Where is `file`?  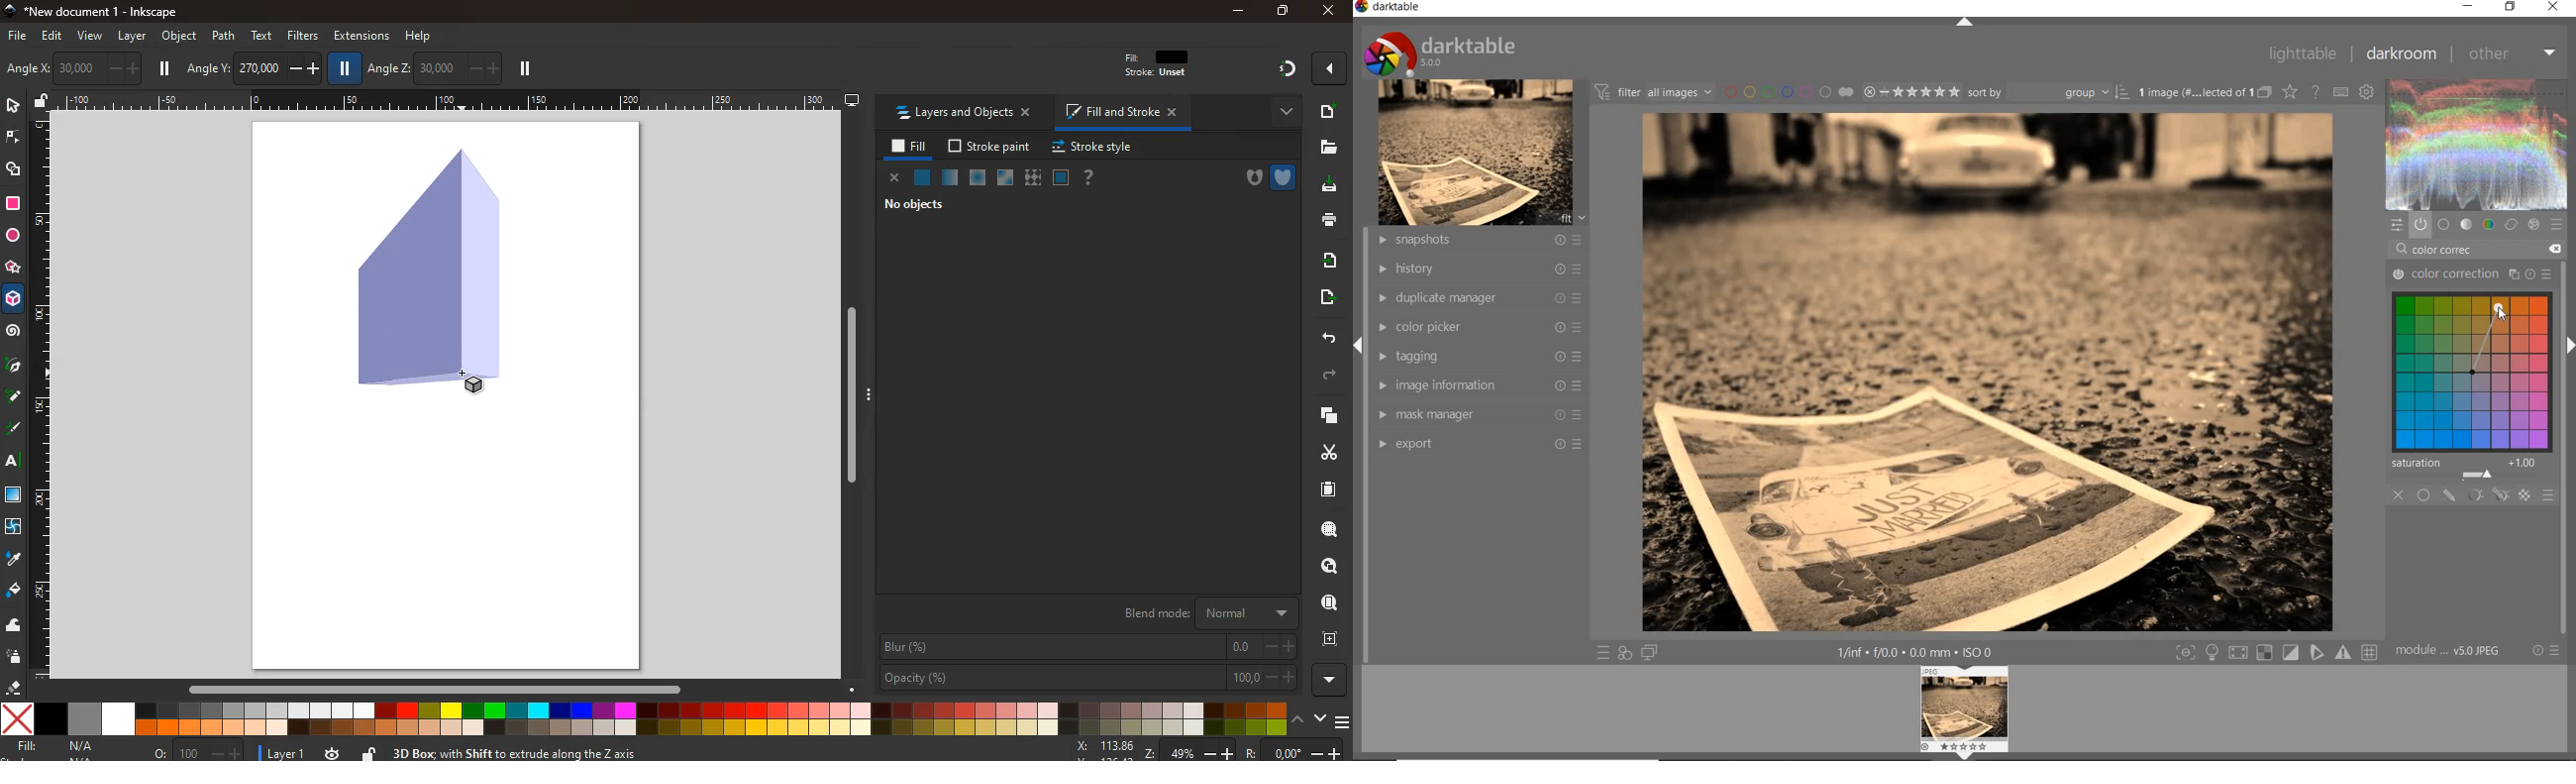 file is located at coordinates (16, 35).